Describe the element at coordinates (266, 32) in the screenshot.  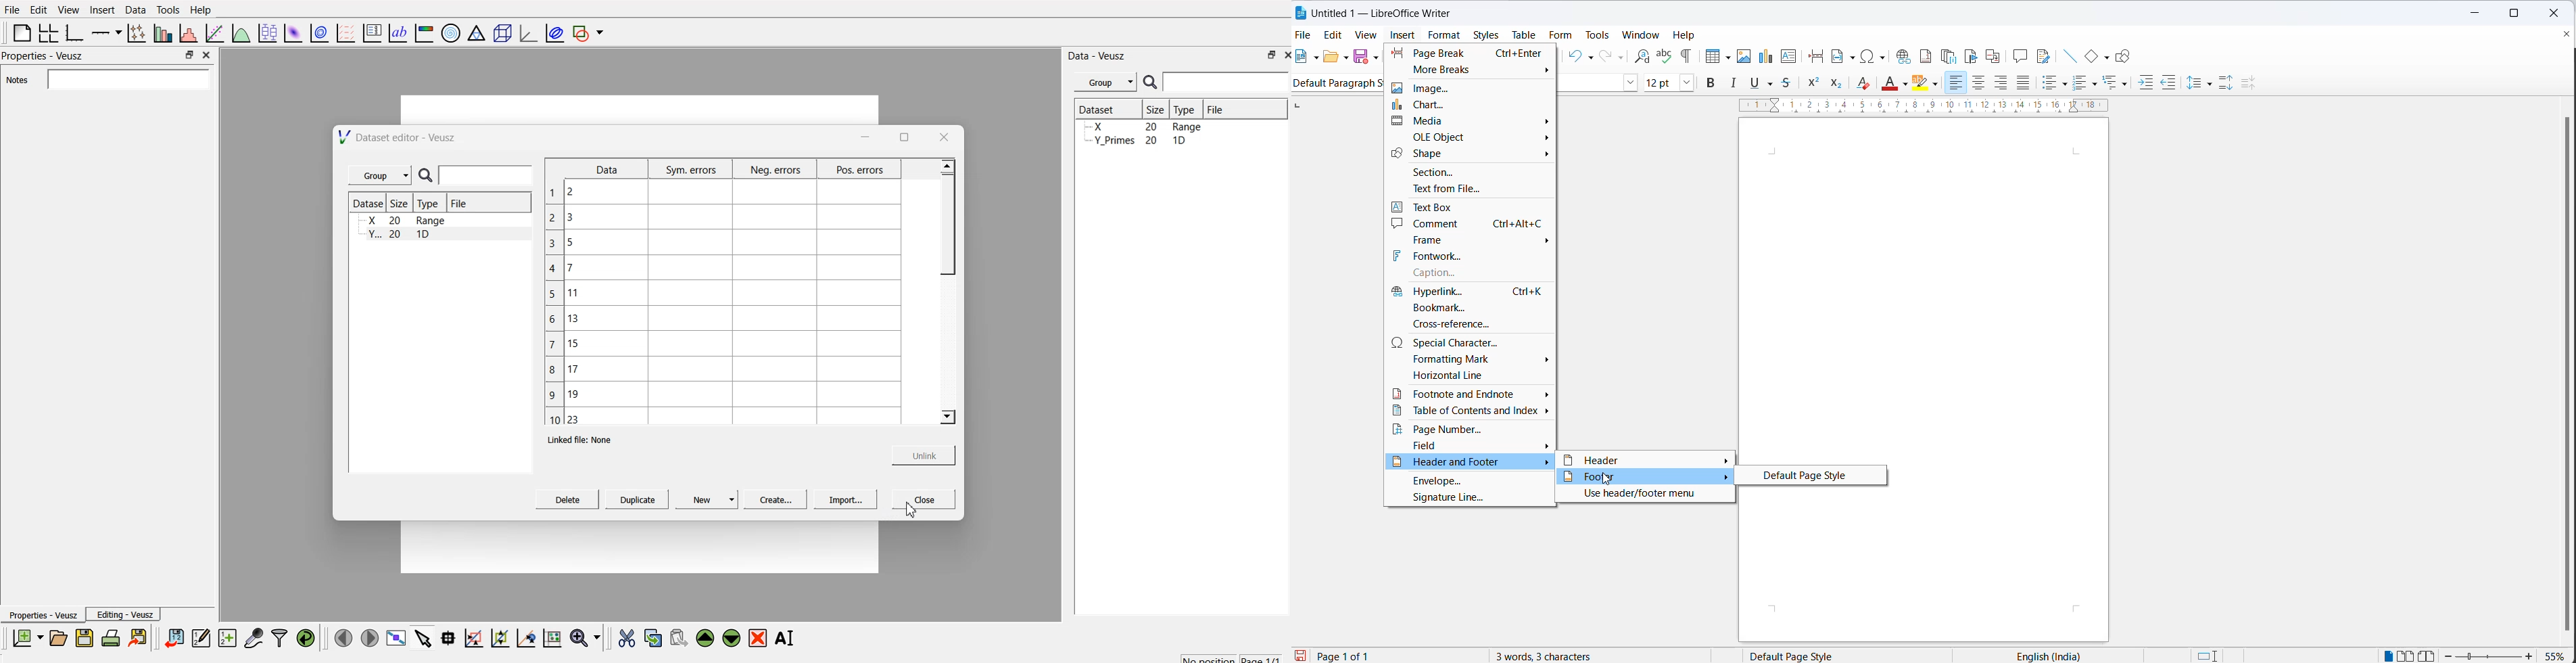
I see `plot box plots` at that location.